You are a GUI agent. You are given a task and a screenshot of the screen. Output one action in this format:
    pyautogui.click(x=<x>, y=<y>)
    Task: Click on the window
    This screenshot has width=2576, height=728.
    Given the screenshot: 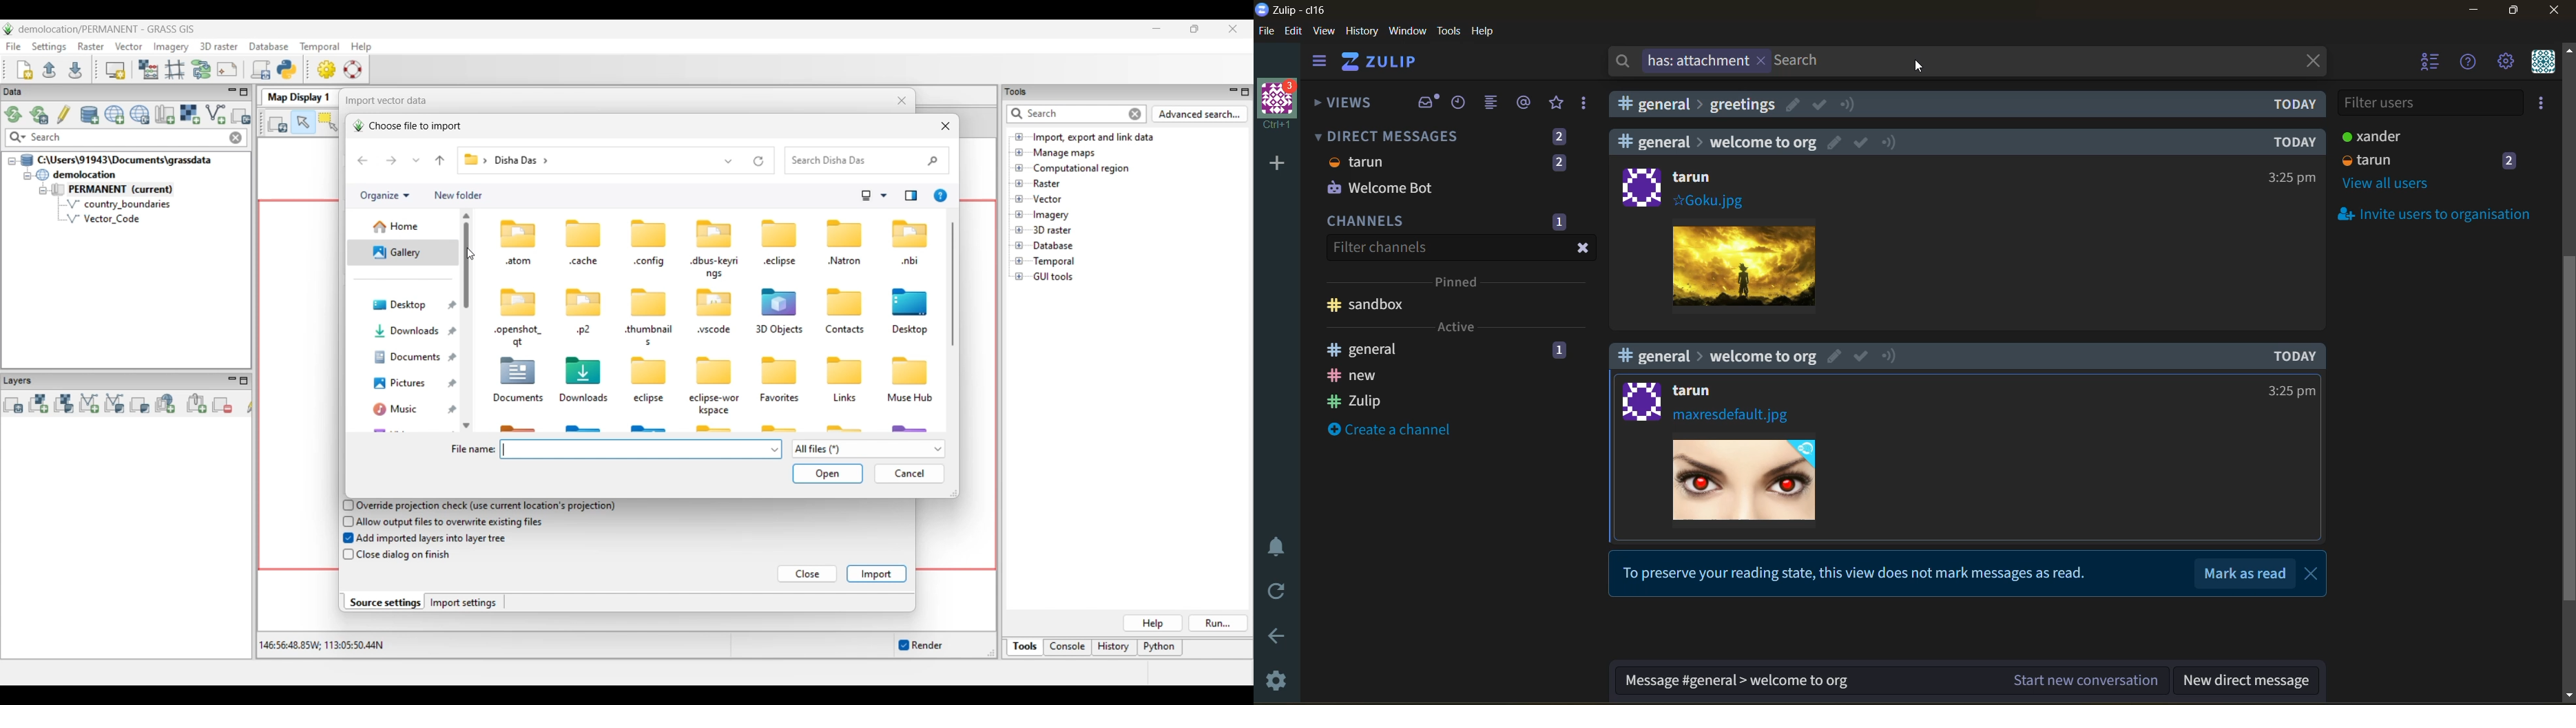 What is the action you would take?
    pyautogui.click(x=1407, y=31)
    